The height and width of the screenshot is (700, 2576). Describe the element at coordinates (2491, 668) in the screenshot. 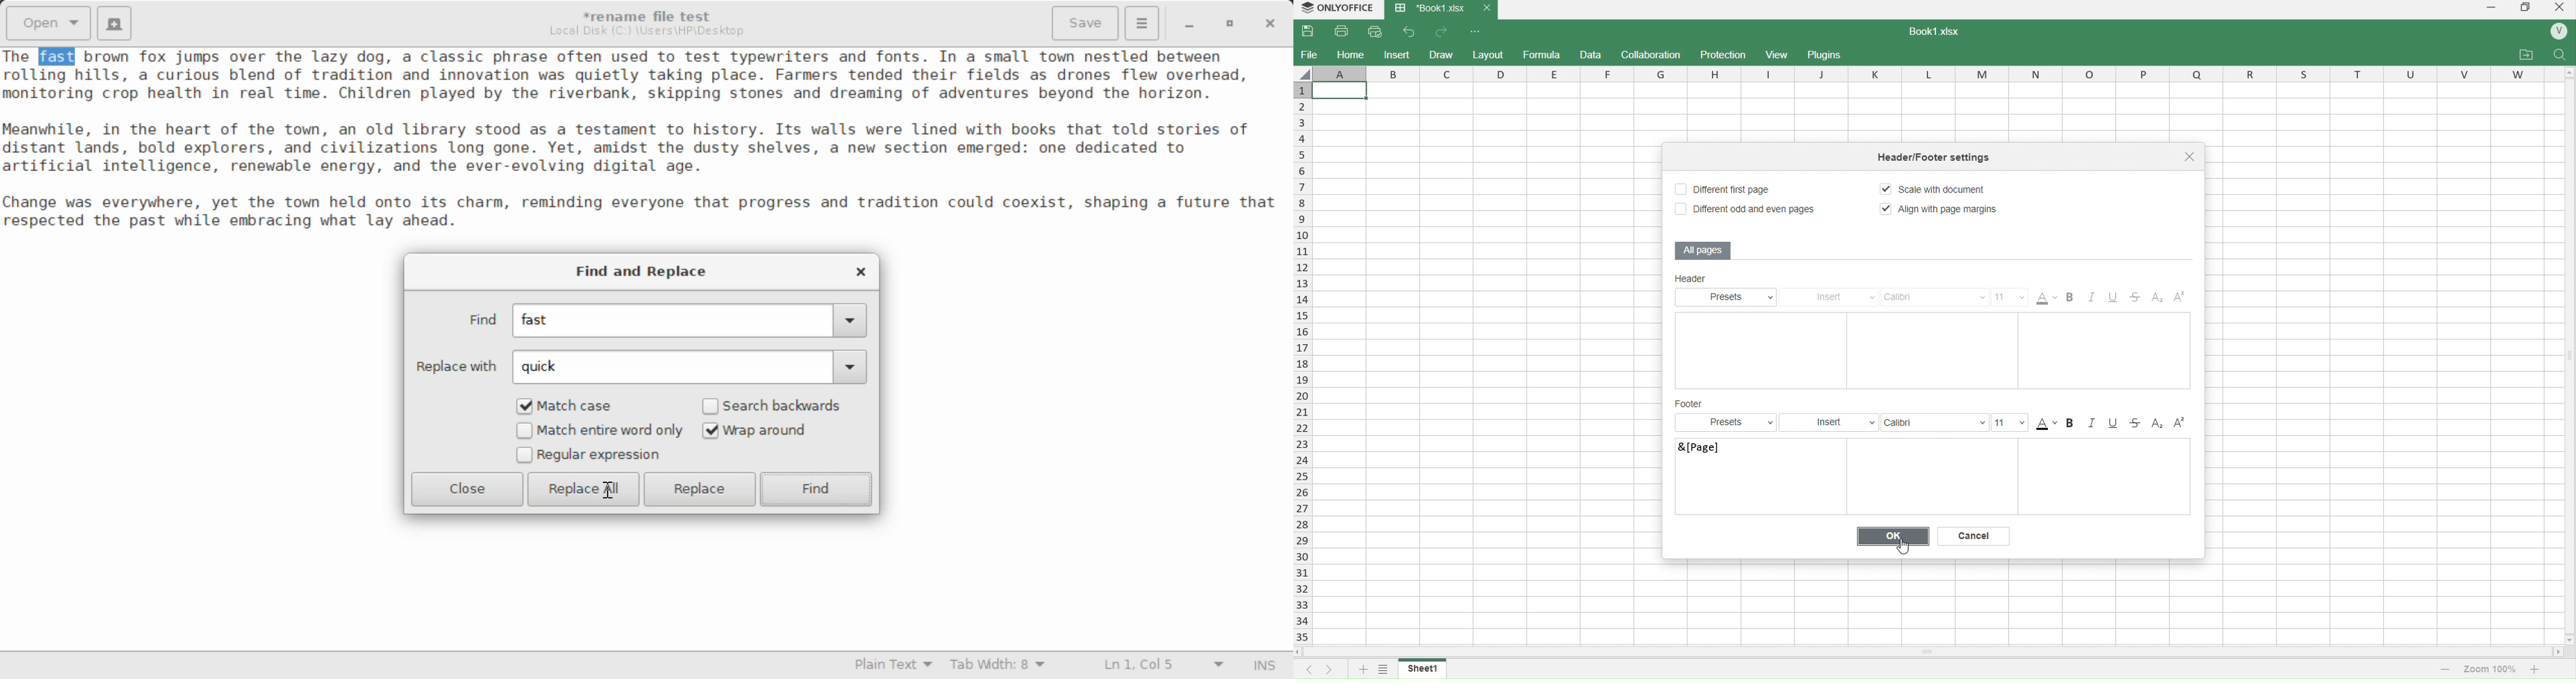

I see `zoom 100%` at that location.